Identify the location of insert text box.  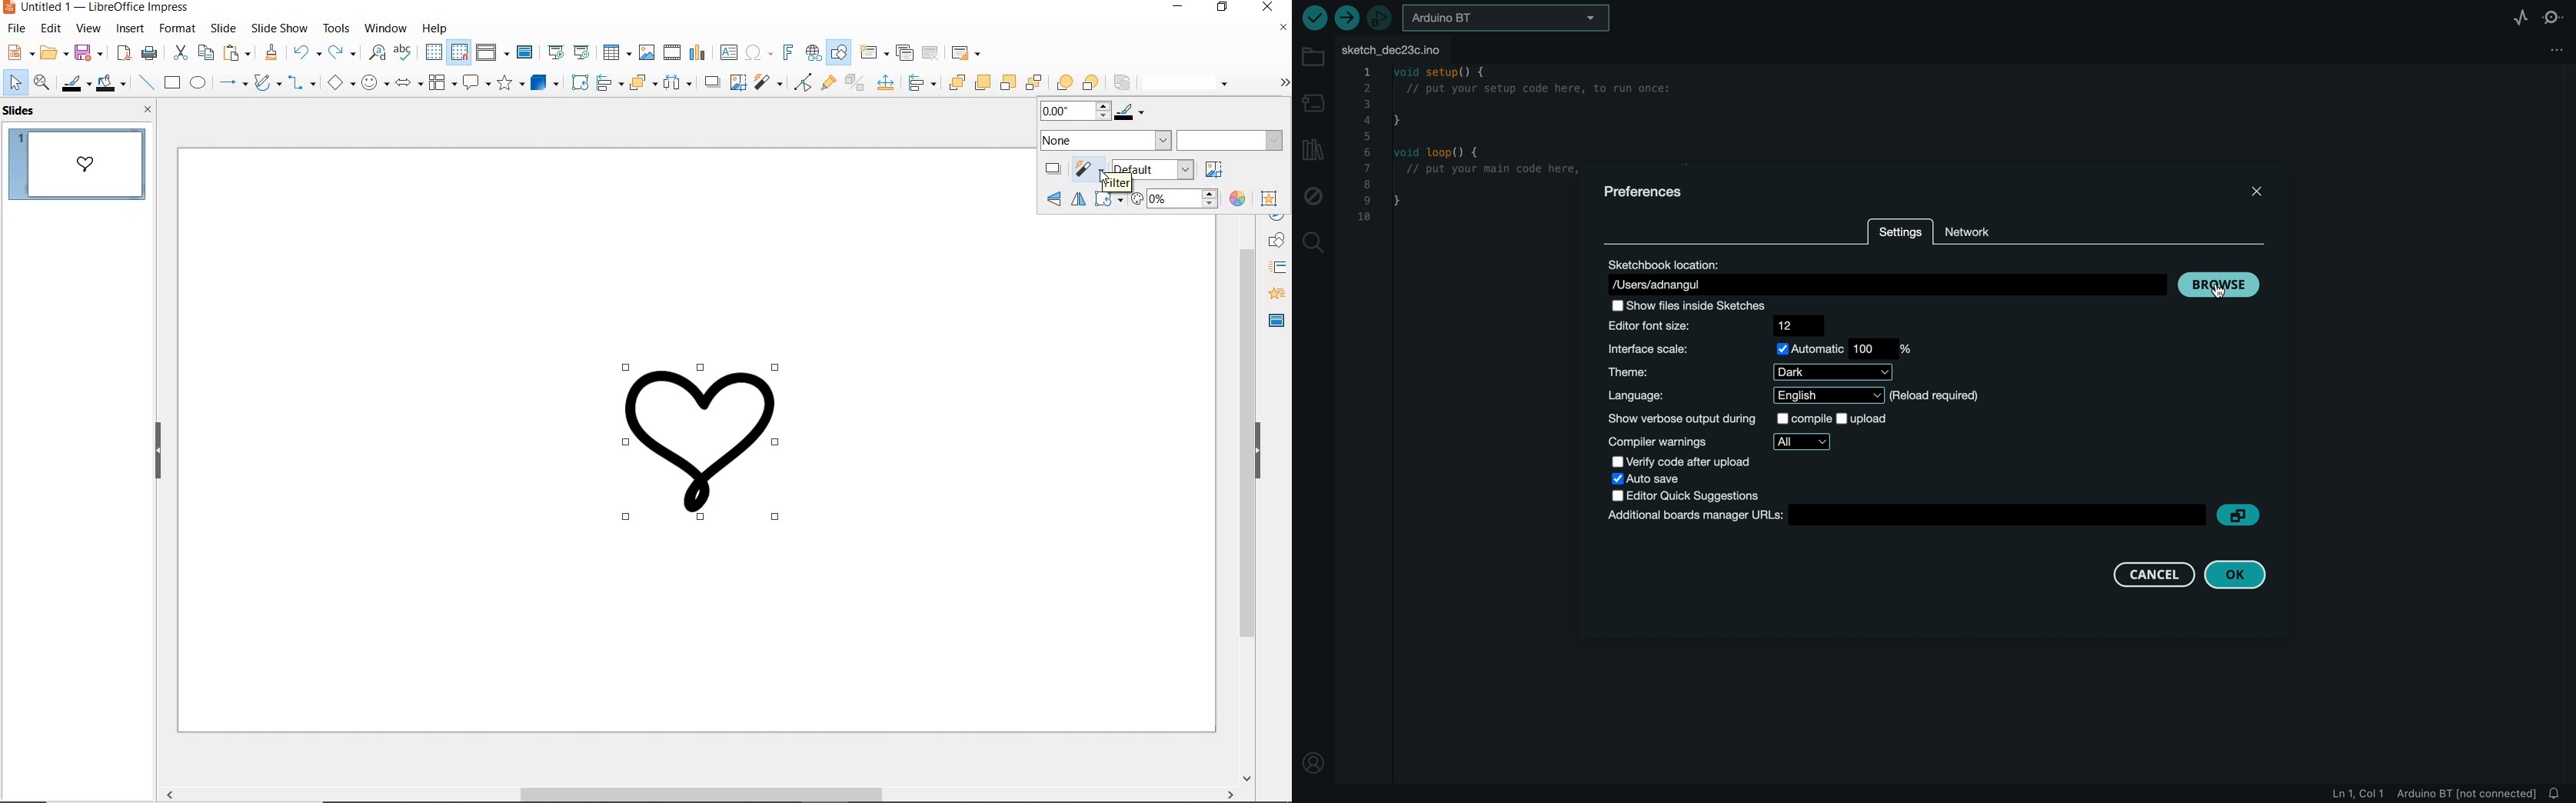
(727, 53).